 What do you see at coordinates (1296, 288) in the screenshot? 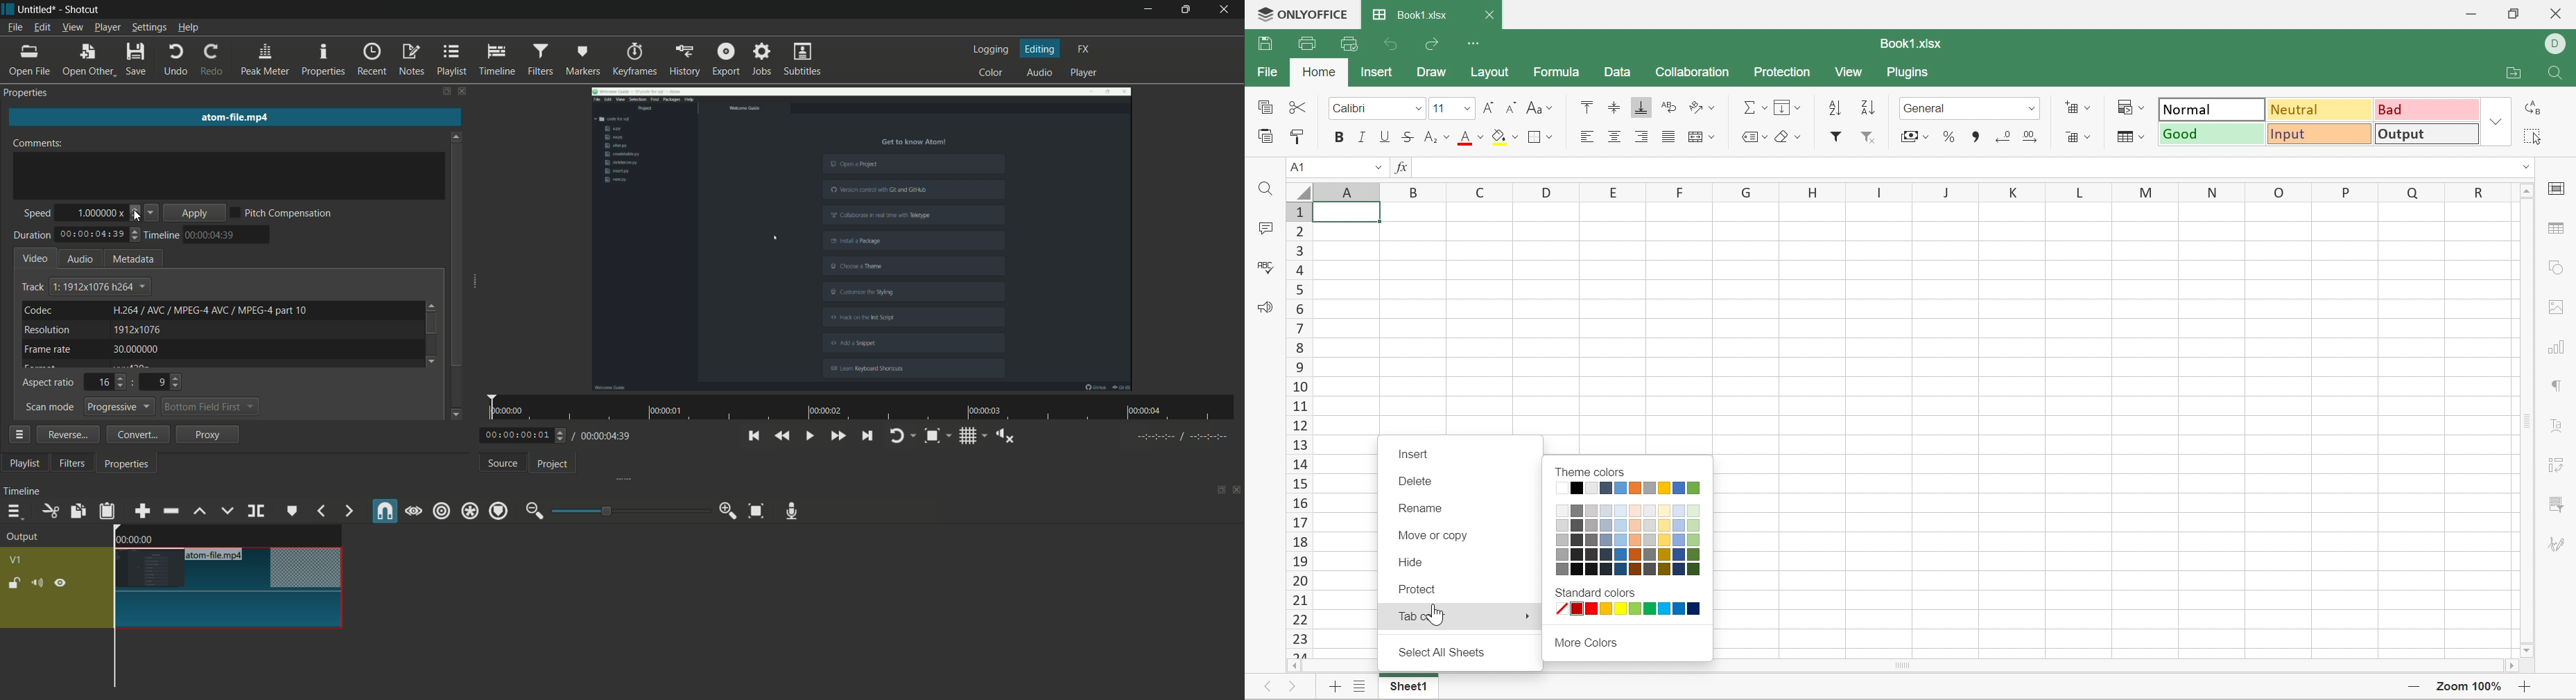
I see `4` at bounding box center [1296, 288].